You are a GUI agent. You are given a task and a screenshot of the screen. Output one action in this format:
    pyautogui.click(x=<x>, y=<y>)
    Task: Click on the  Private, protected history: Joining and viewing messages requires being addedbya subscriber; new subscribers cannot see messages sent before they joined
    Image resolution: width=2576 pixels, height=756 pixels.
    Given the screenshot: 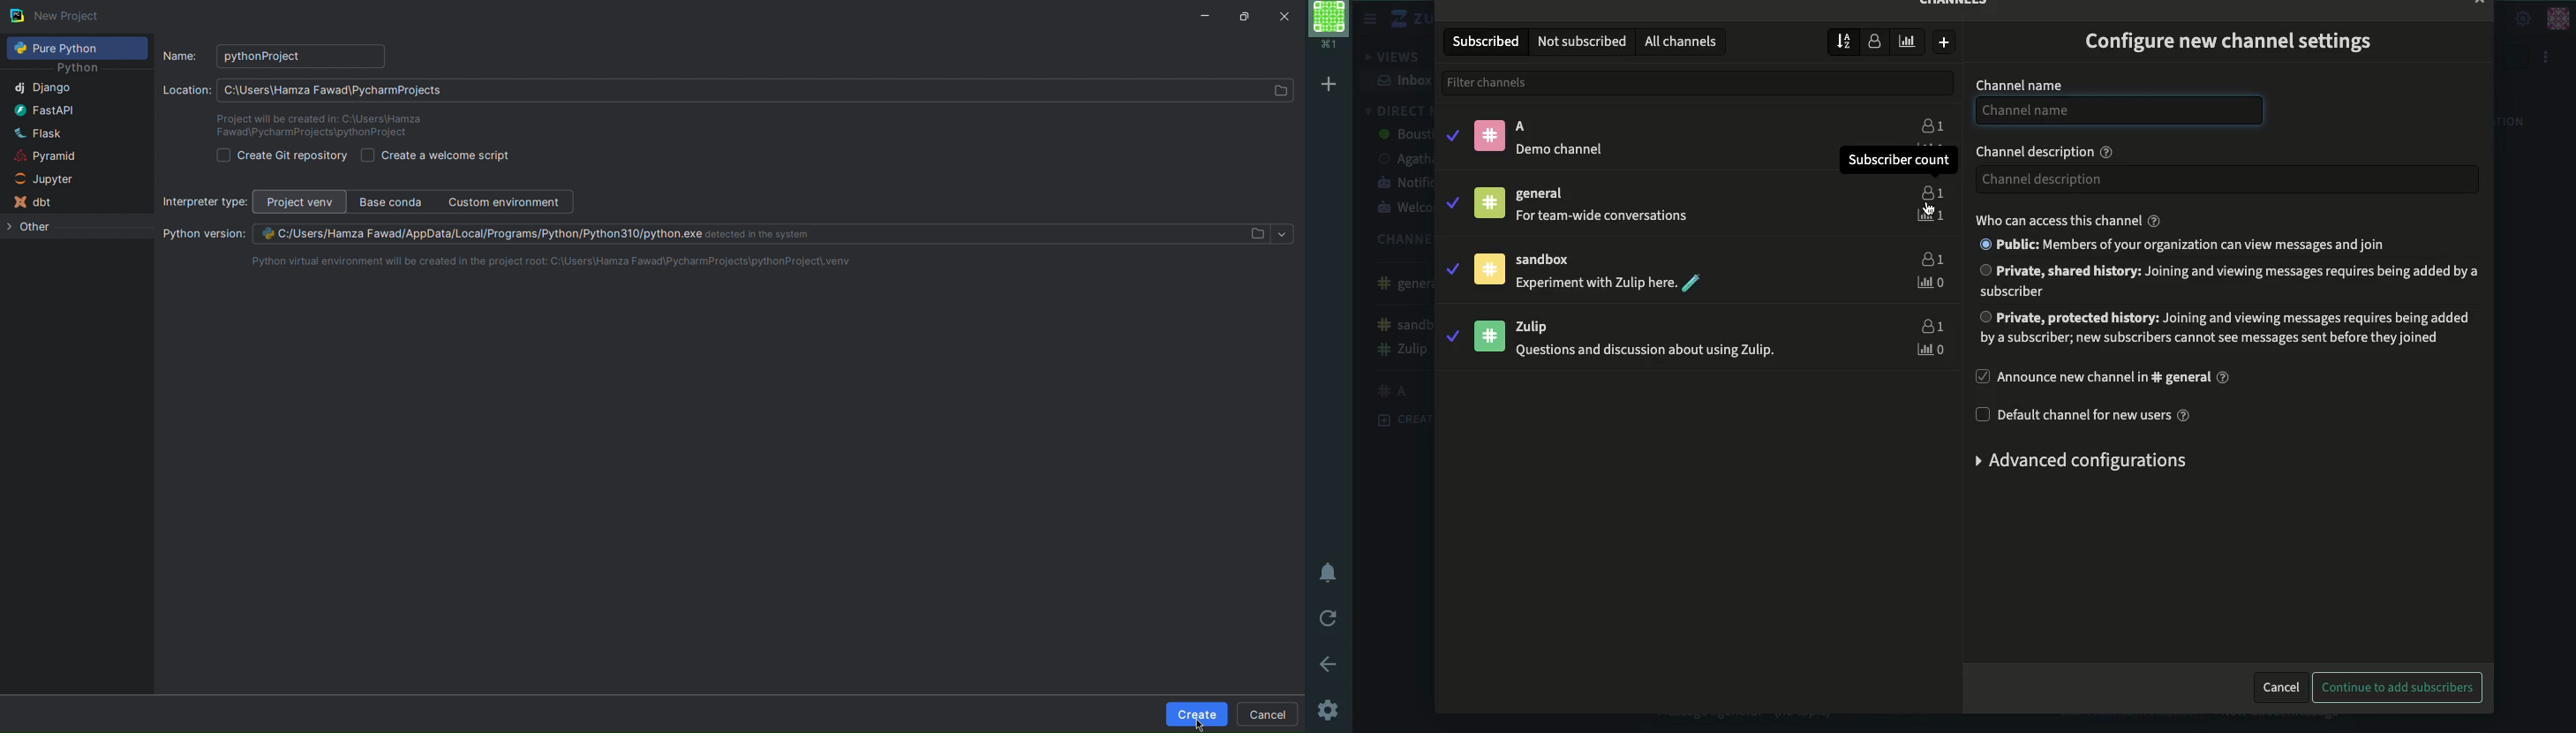 What is the action you would take?
    pyautogui.click(x=2233, y=330)
    